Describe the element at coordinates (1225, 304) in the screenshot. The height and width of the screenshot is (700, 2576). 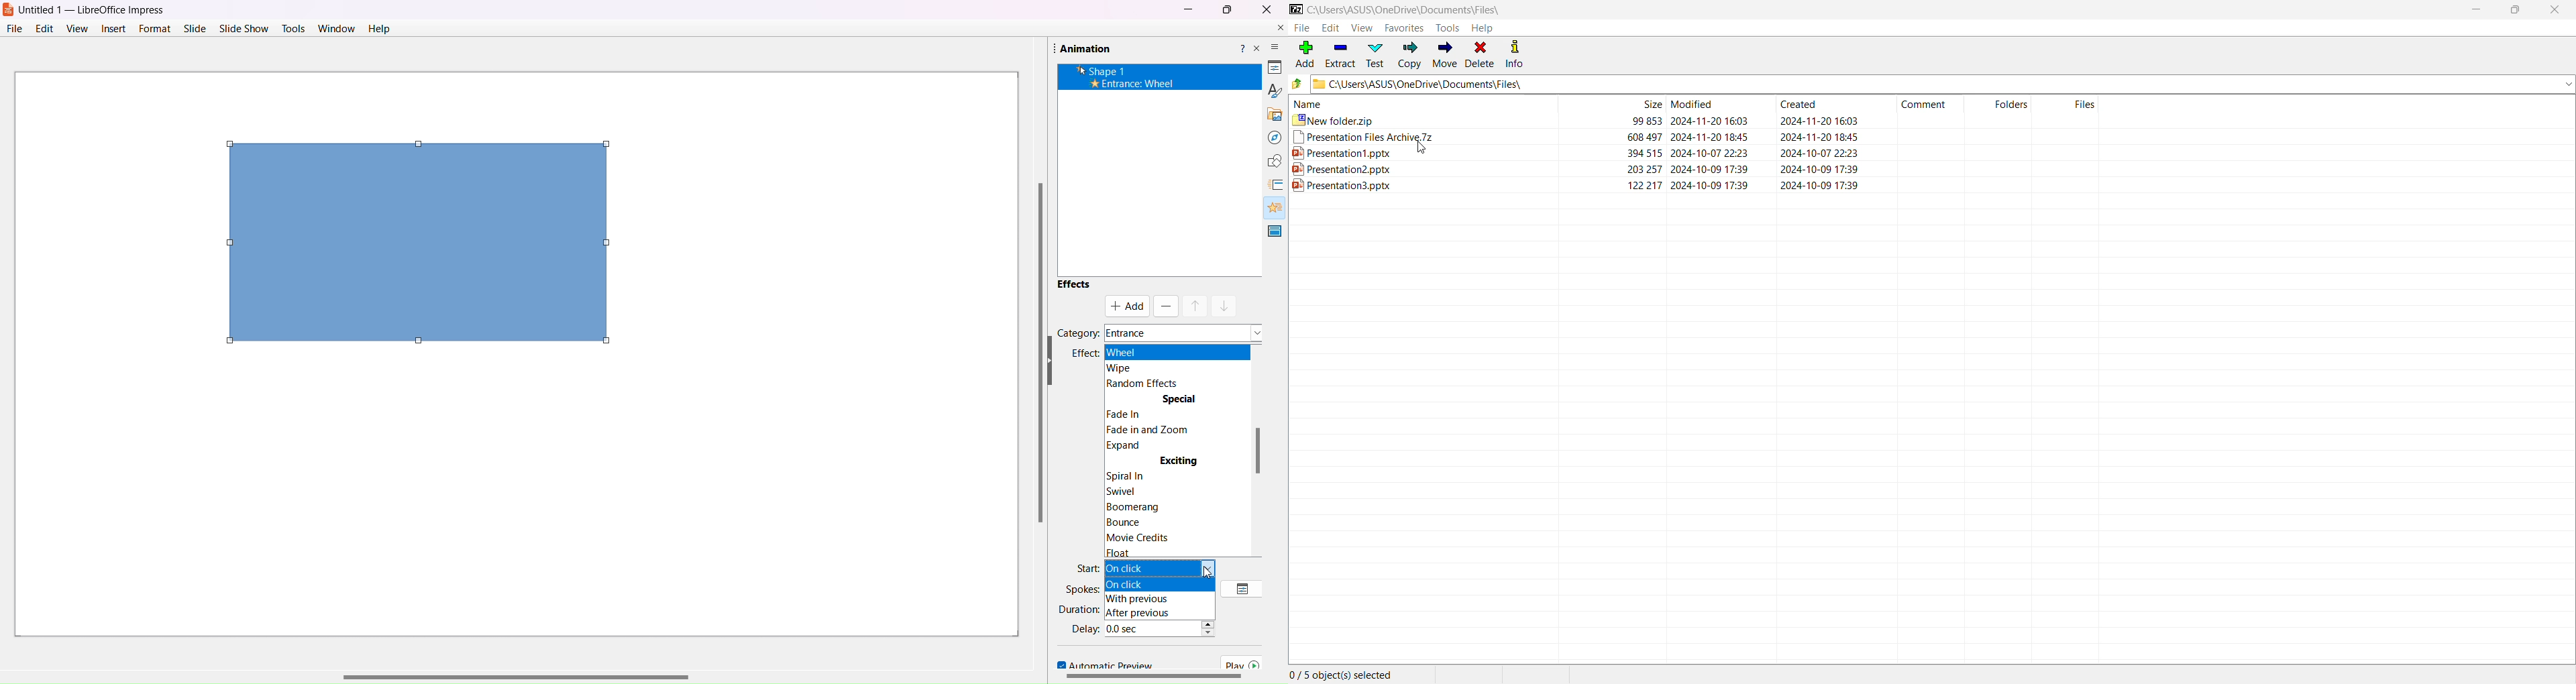
I see `move down` at that location.